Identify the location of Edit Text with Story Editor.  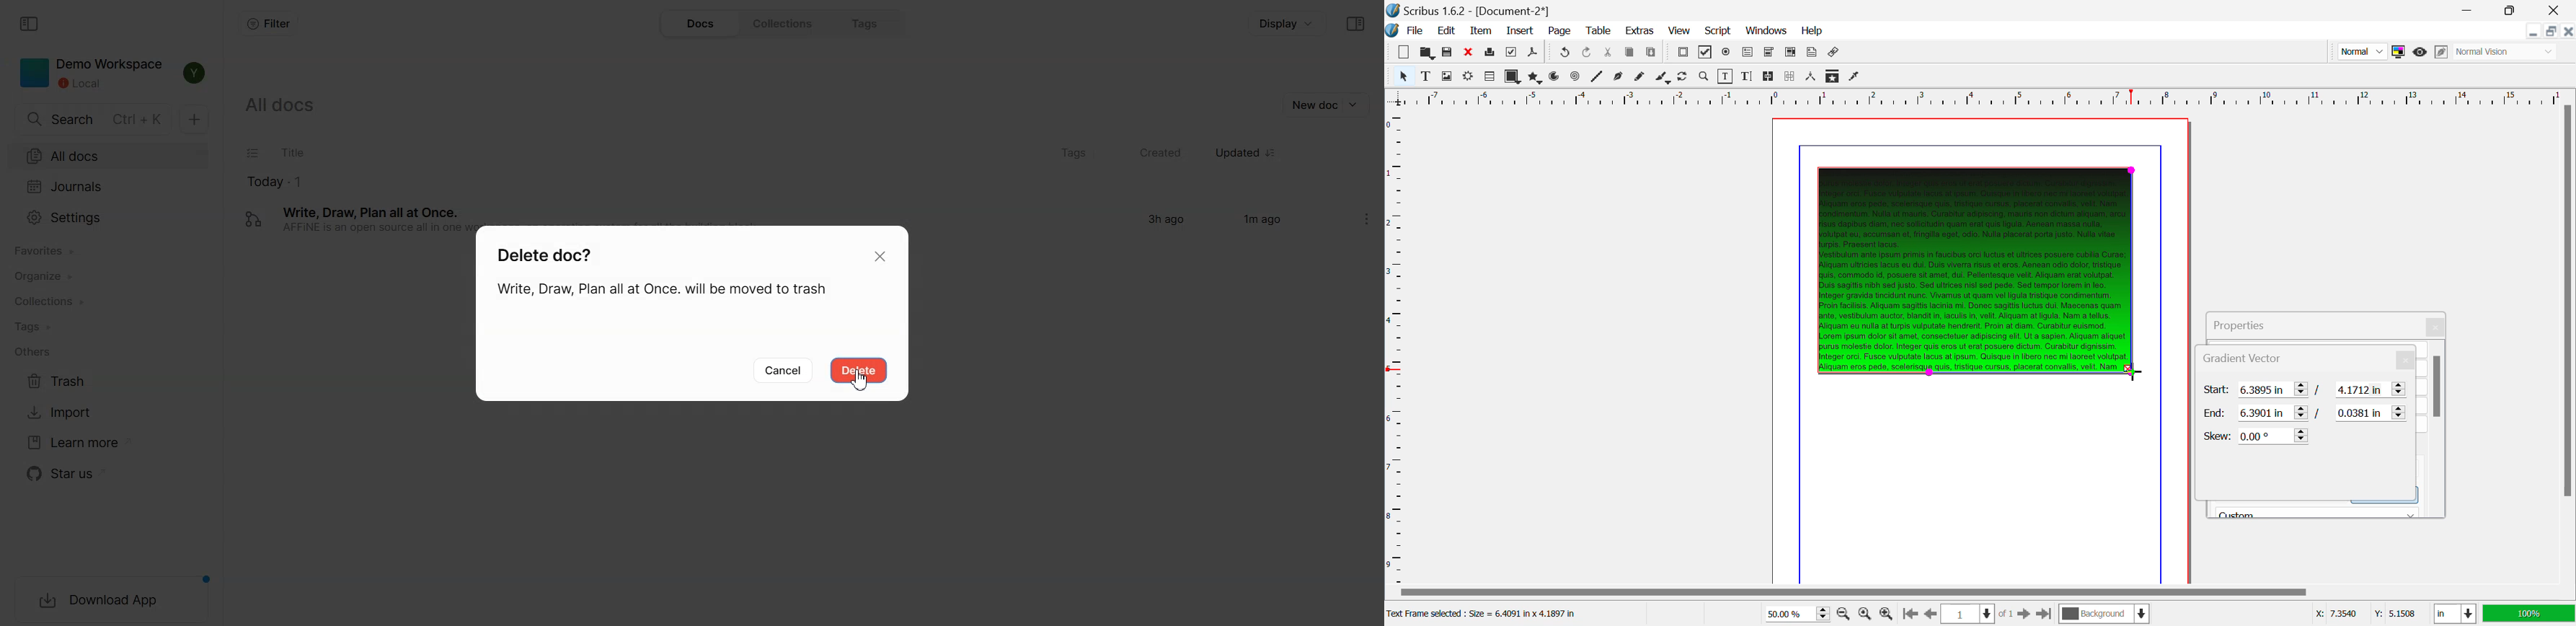
(1747, 76).